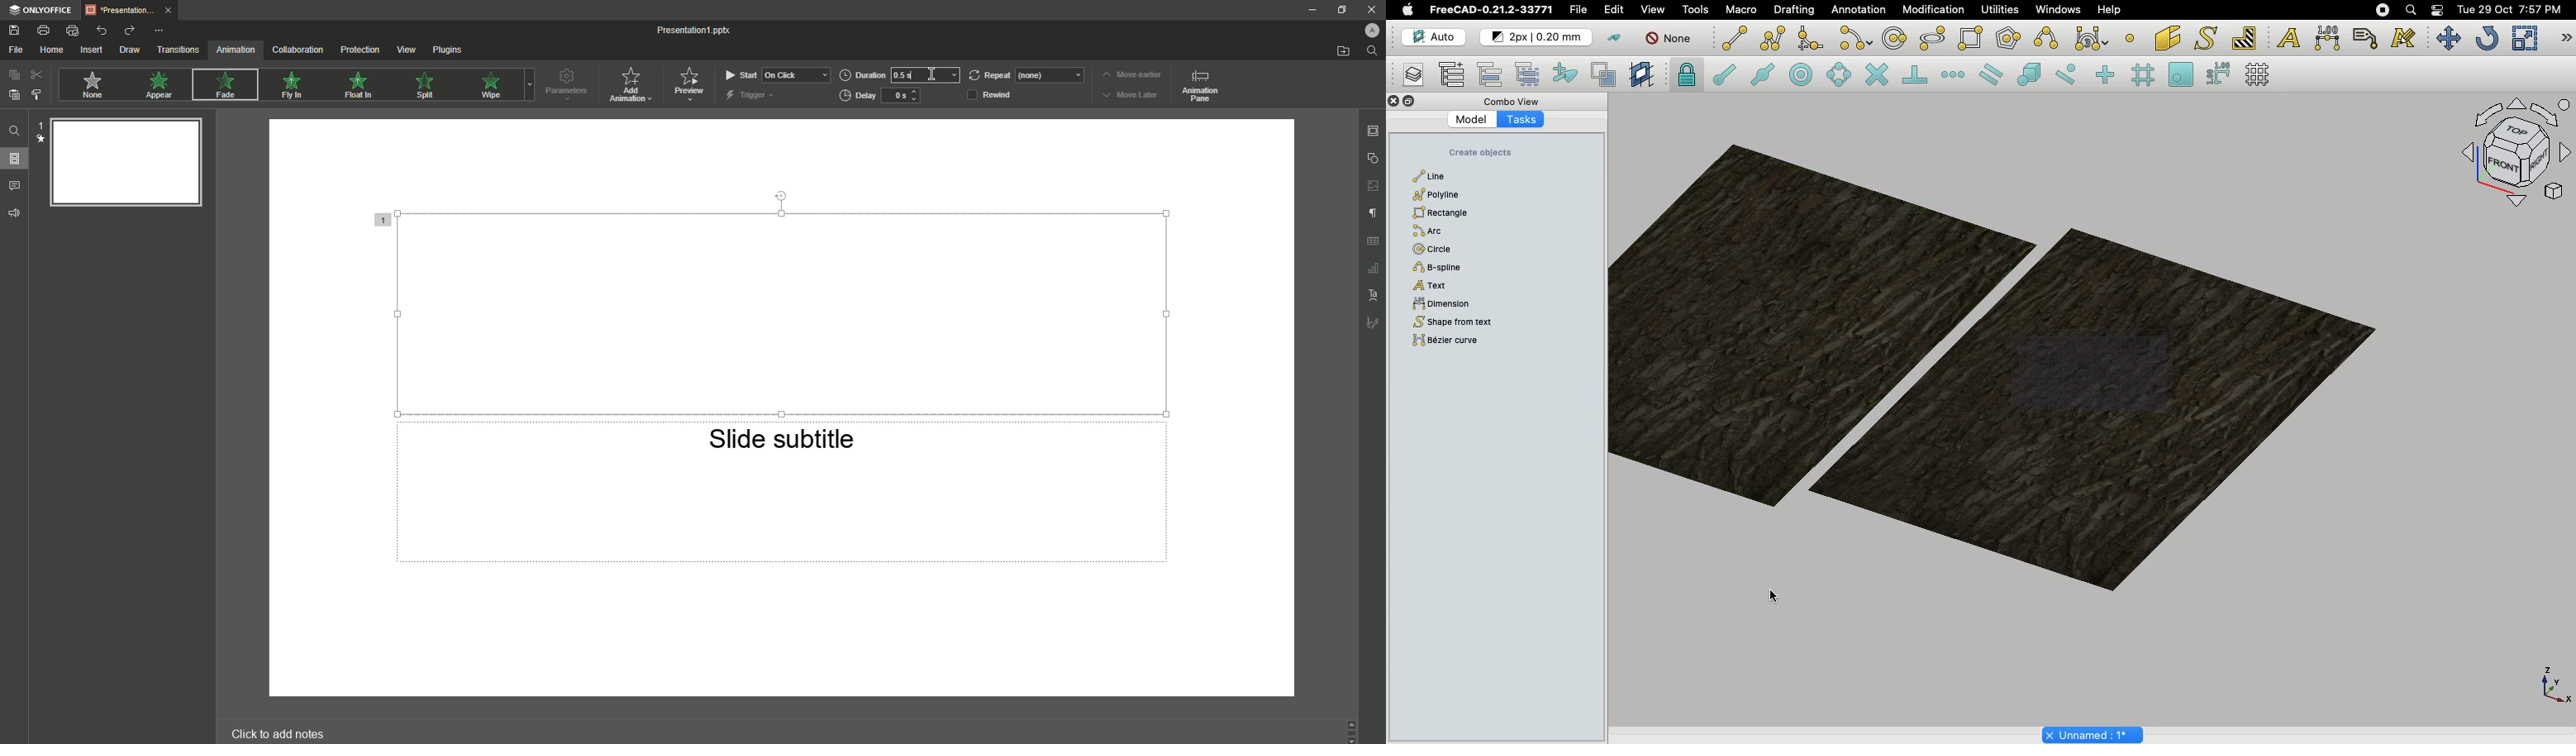 This screenshot has width=2576, height=756. Describe the element at coordinates (406, 49) in the screenshot. I see `View` at that location.